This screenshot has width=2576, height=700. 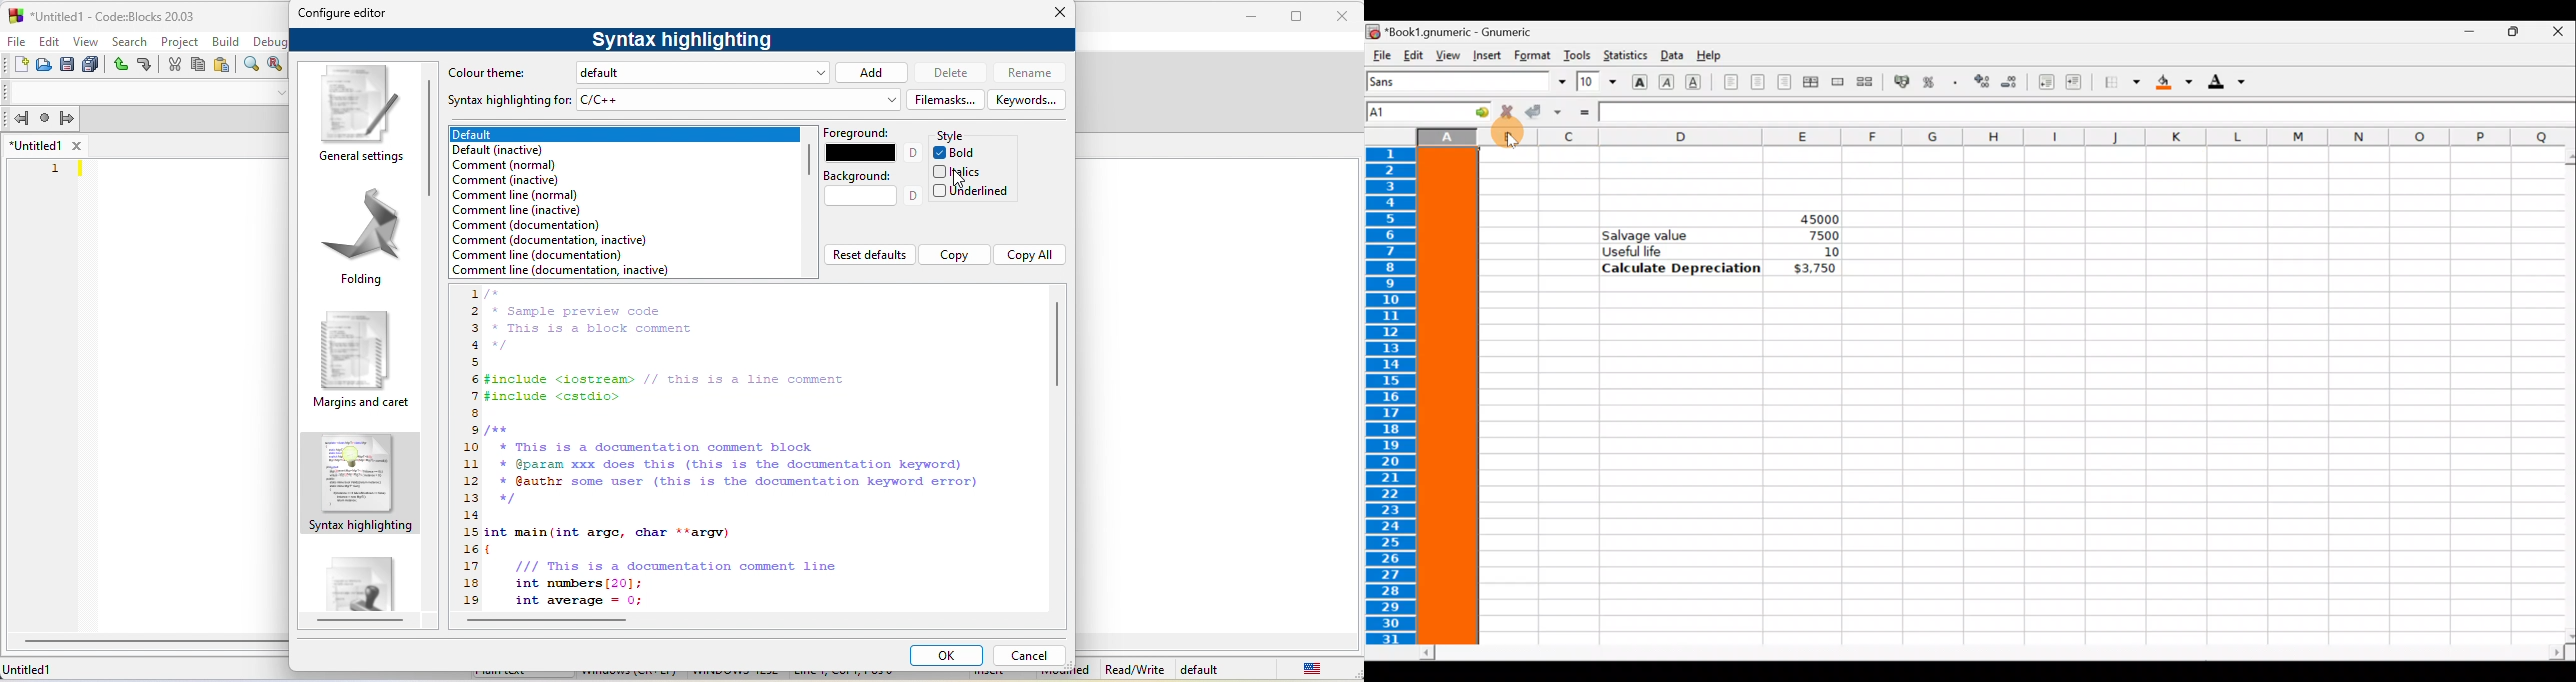 What do you see at coordinates (470, 449) in the screenshot?
I see `line numbering` at bounding box center [470, 449].